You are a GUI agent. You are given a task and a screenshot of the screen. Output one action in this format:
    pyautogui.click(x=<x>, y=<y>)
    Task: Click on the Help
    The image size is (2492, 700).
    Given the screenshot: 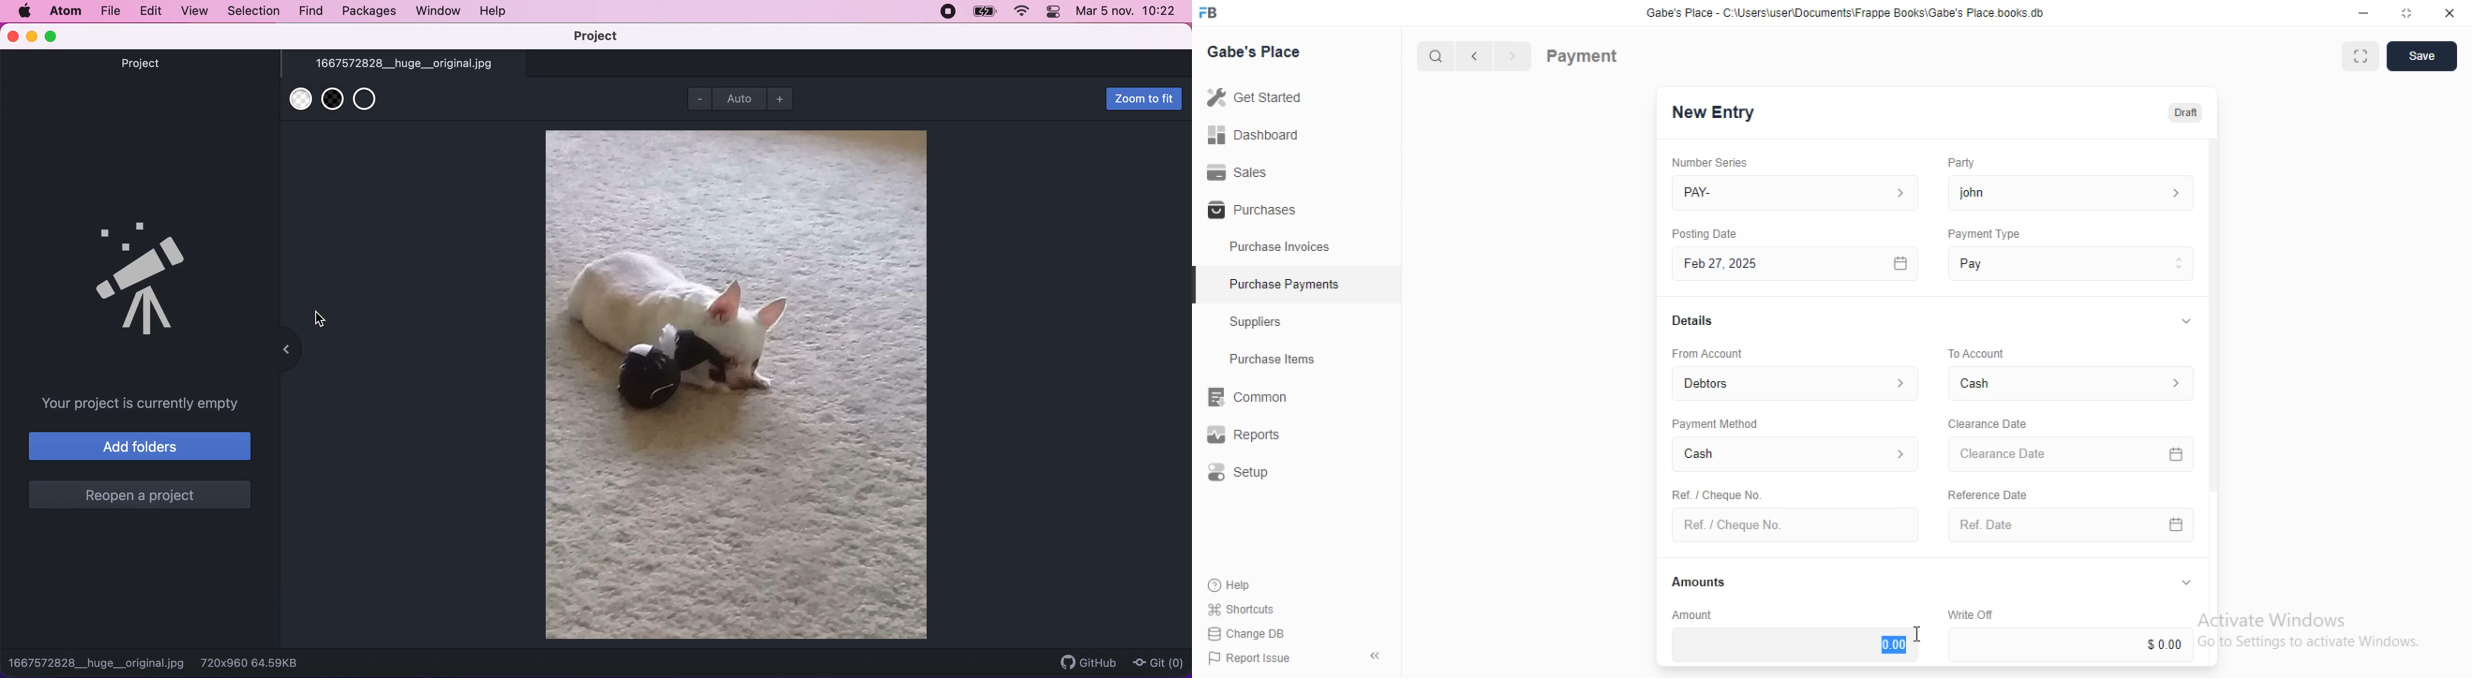 What is the action you would take?
    pyautogui.click(x=1232, y=586)
    